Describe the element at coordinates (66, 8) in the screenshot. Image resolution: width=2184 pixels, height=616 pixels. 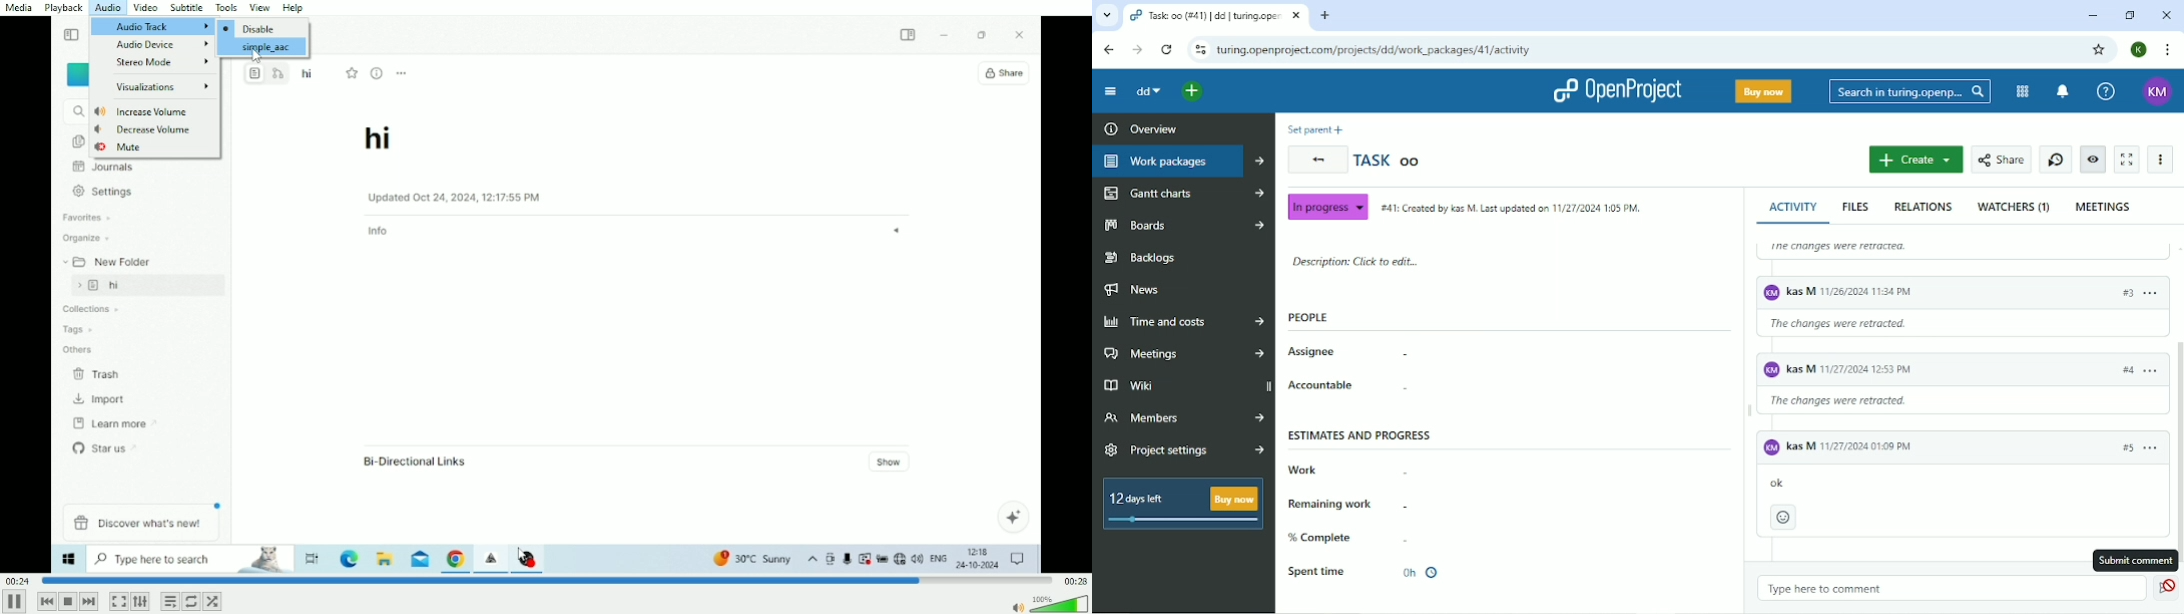
I see `Playback` at that location.